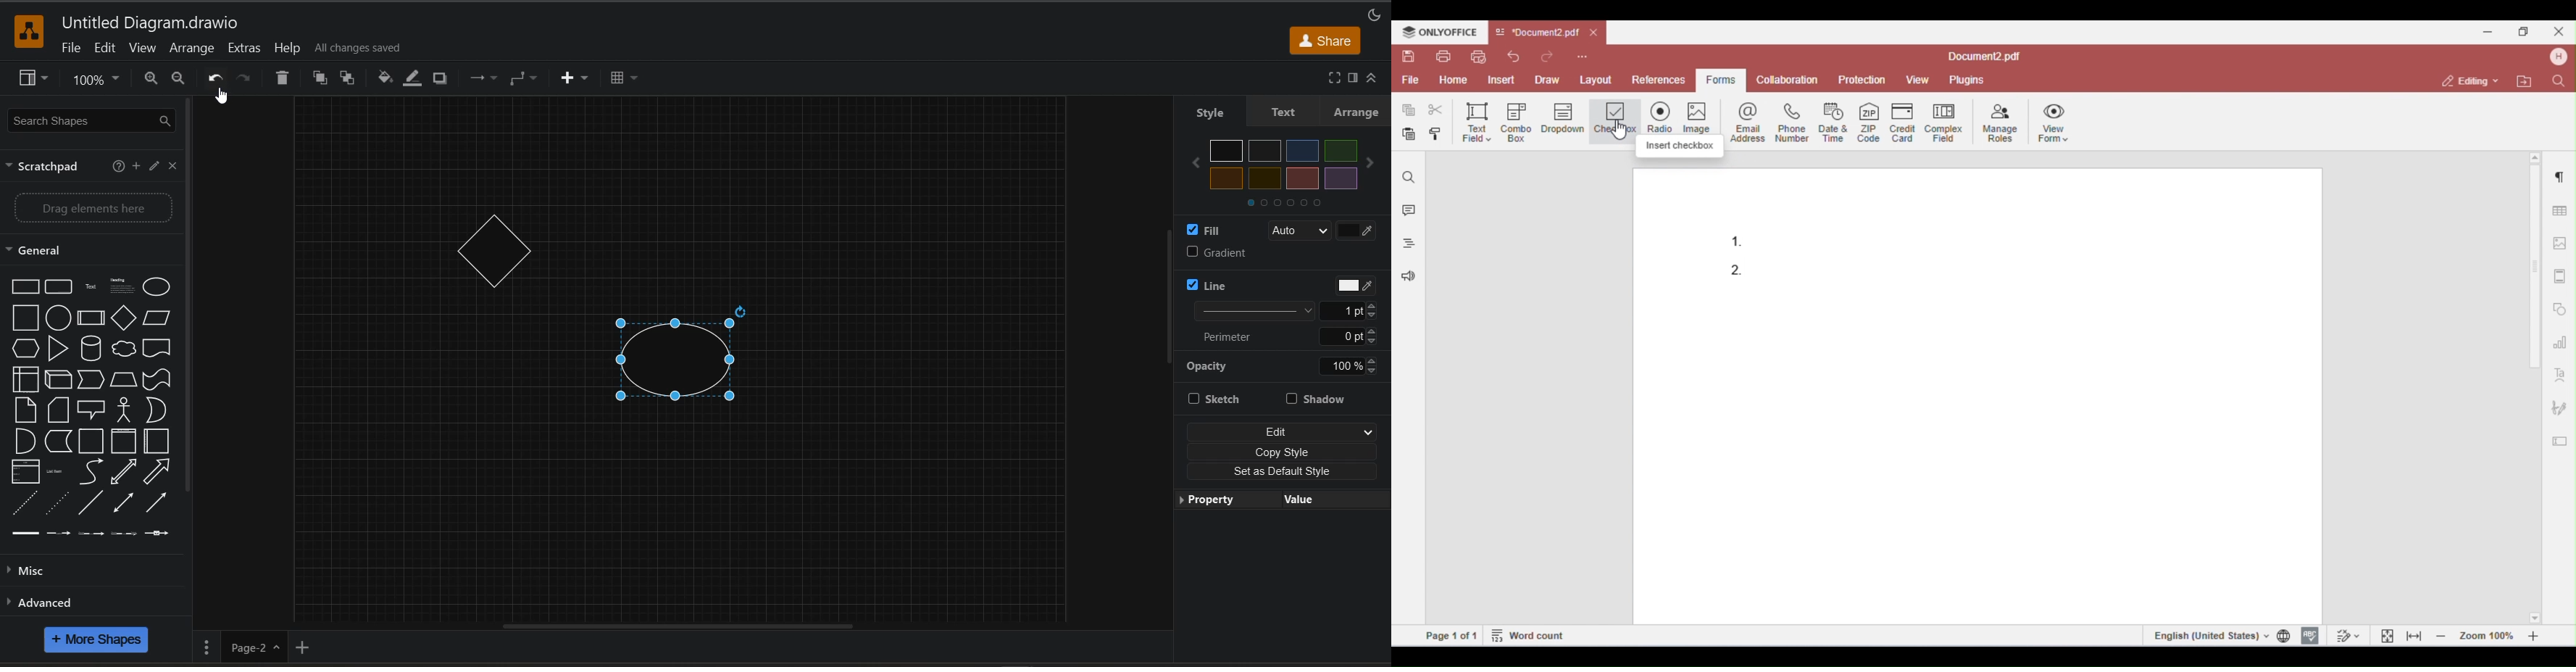 This screenshot has width=2576, height=672. I want to click on Connector with Icon Symbol, so click(157, 533).